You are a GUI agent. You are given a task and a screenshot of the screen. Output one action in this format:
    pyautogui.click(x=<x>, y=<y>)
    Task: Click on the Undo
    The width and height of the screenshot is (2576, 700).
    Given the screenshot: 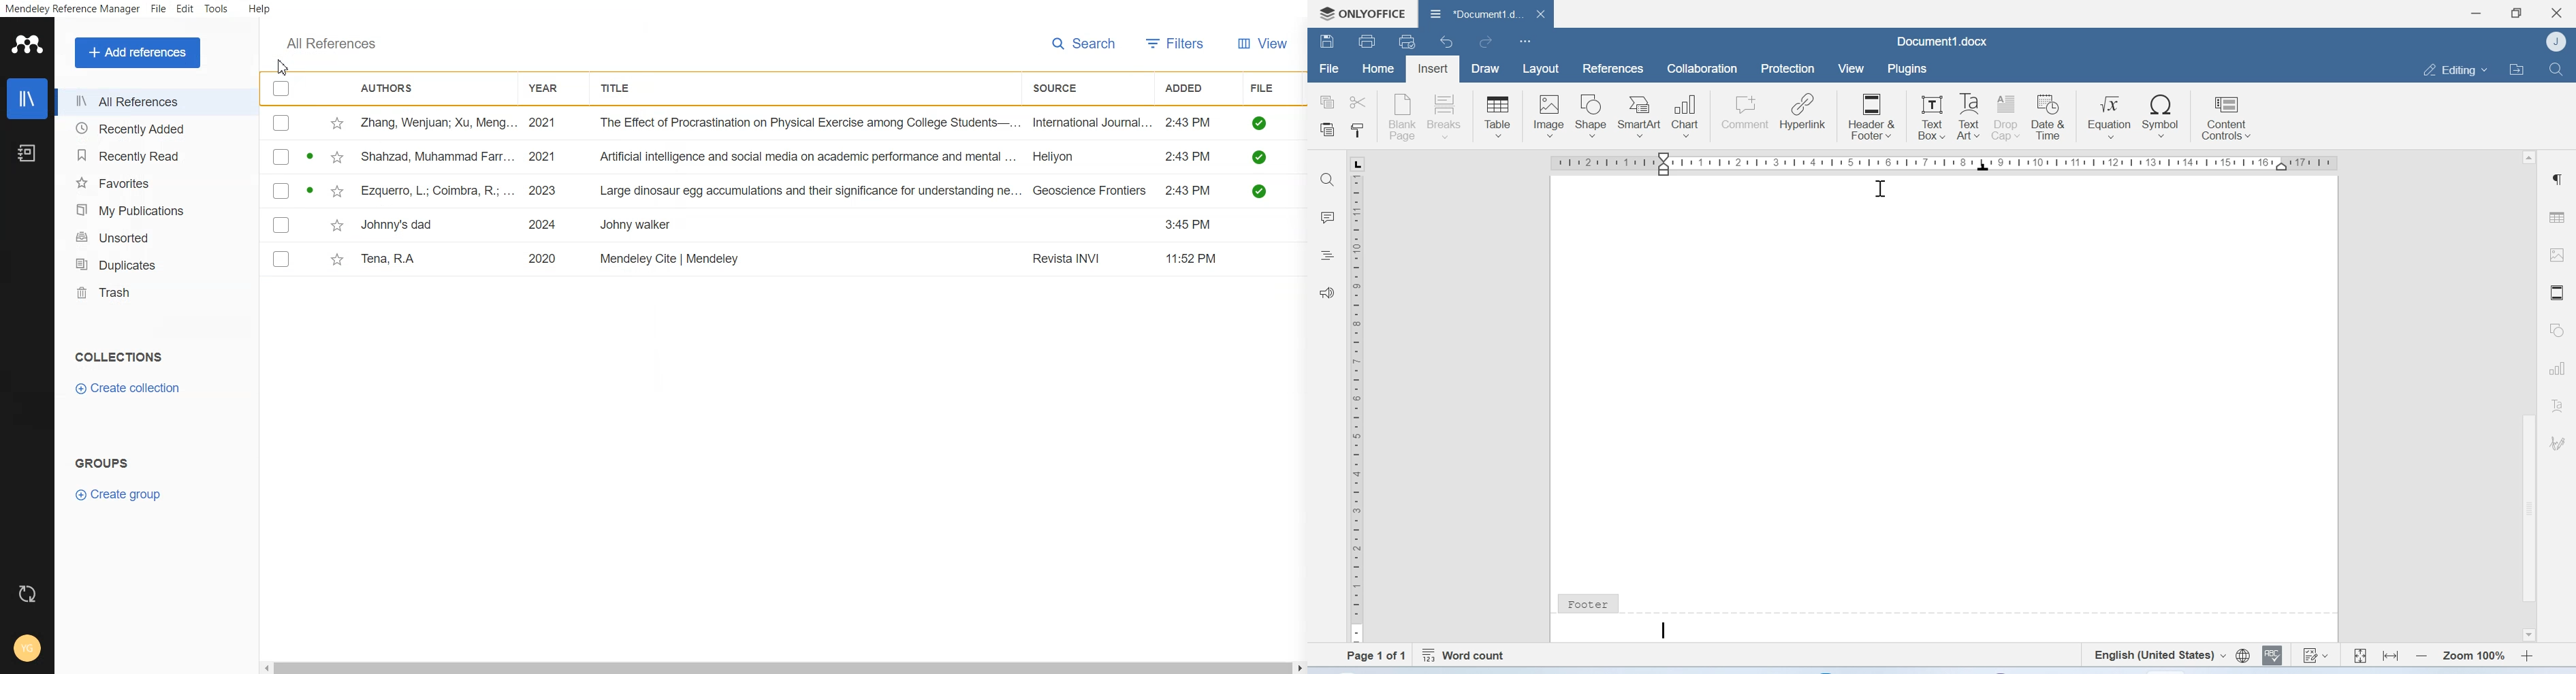 What is the action you would take?
    pyautogui.click(x=1448, y=43)
    